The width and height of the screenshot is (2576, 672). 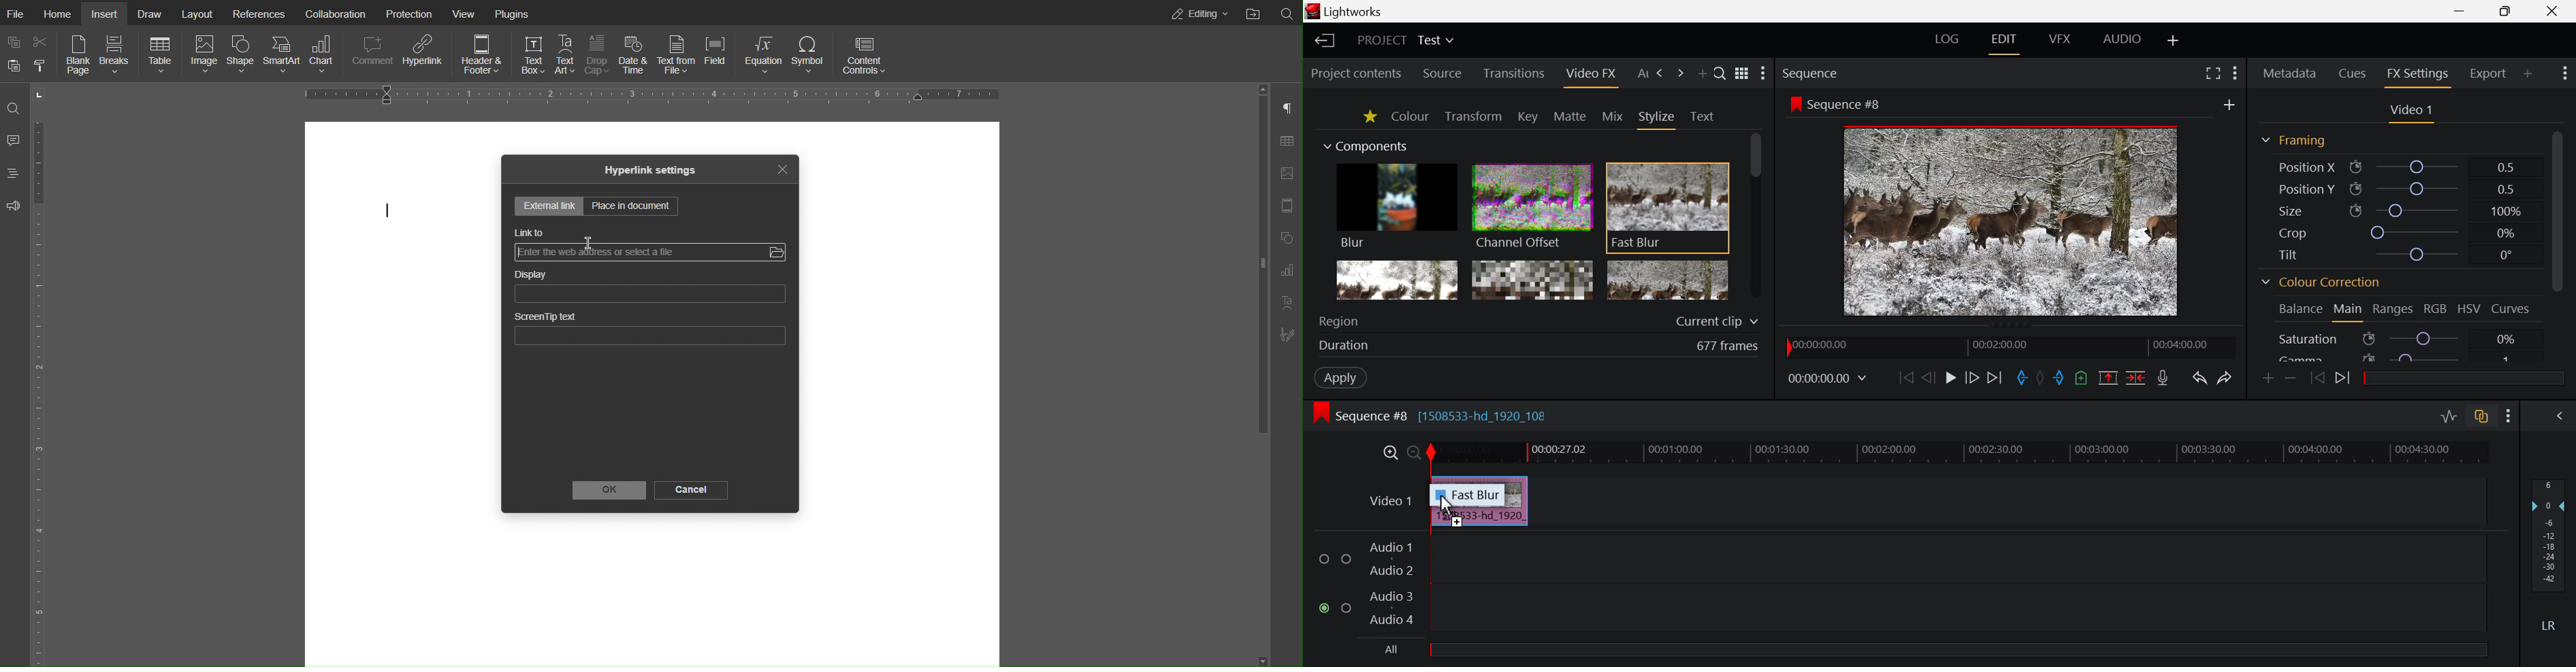 What do you see at coordinates (323, 55) in the screenshot?
I see `Chart` at bounding box center [323, 55].